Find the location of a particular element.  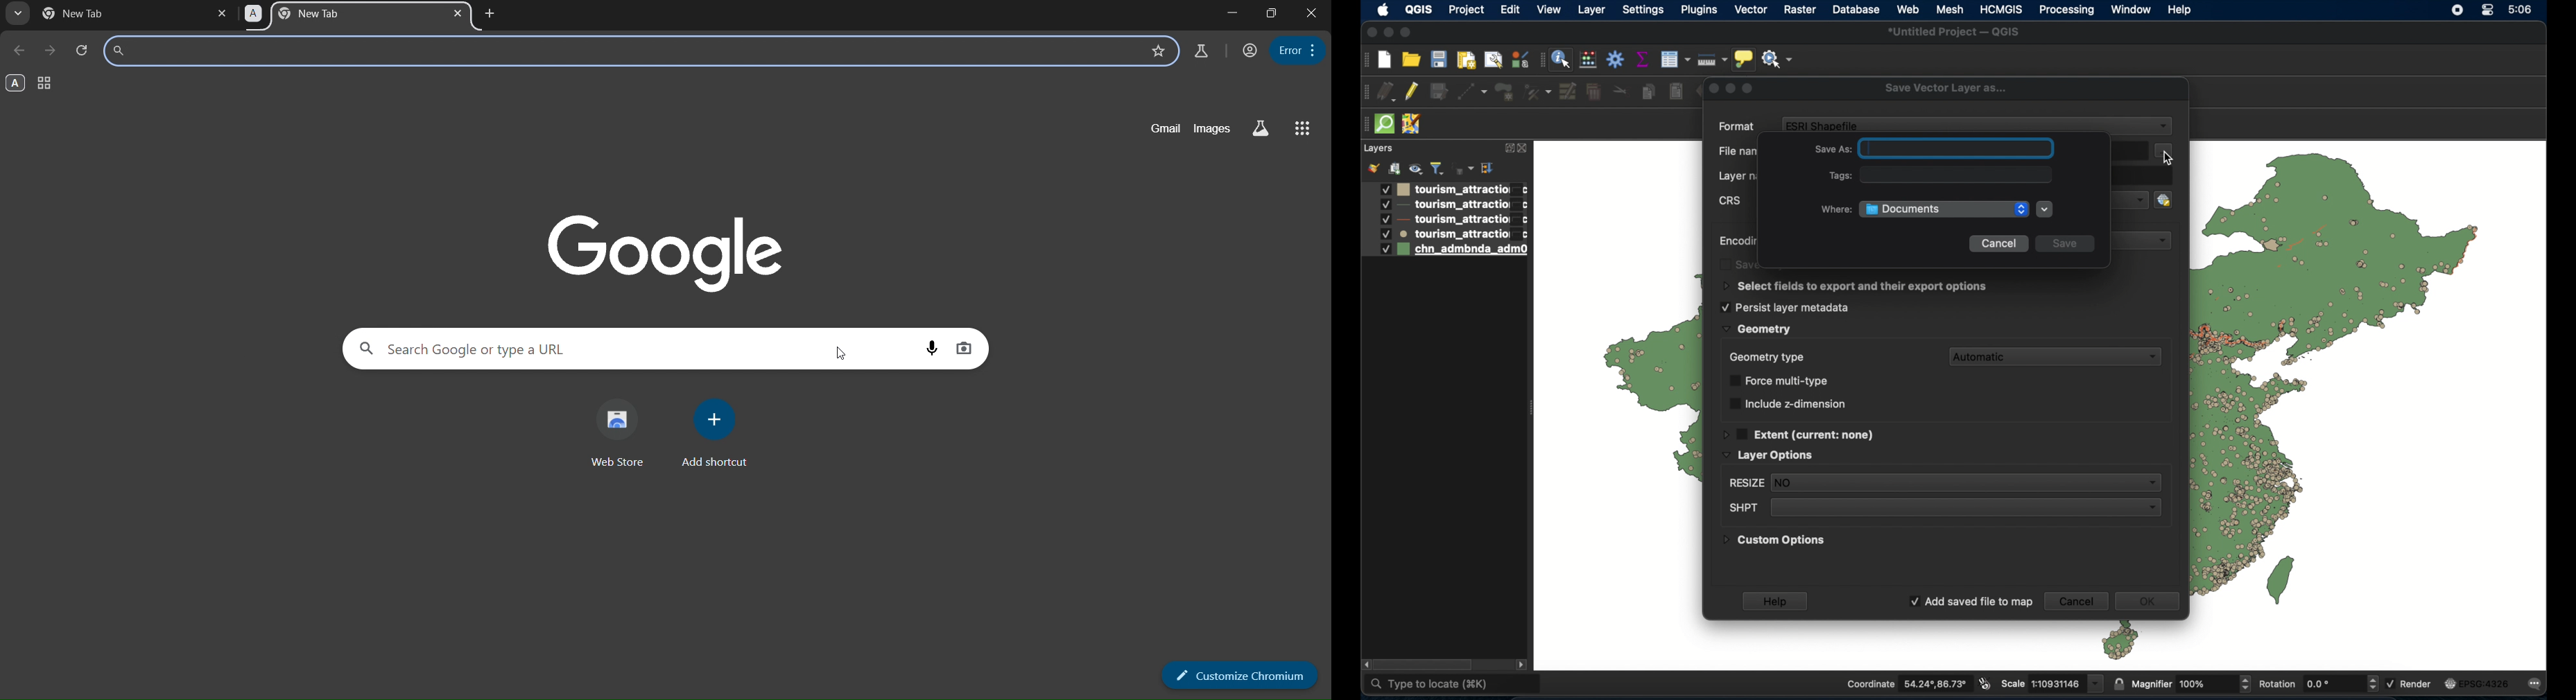

drag handle is located at coordinates (1541, 60).